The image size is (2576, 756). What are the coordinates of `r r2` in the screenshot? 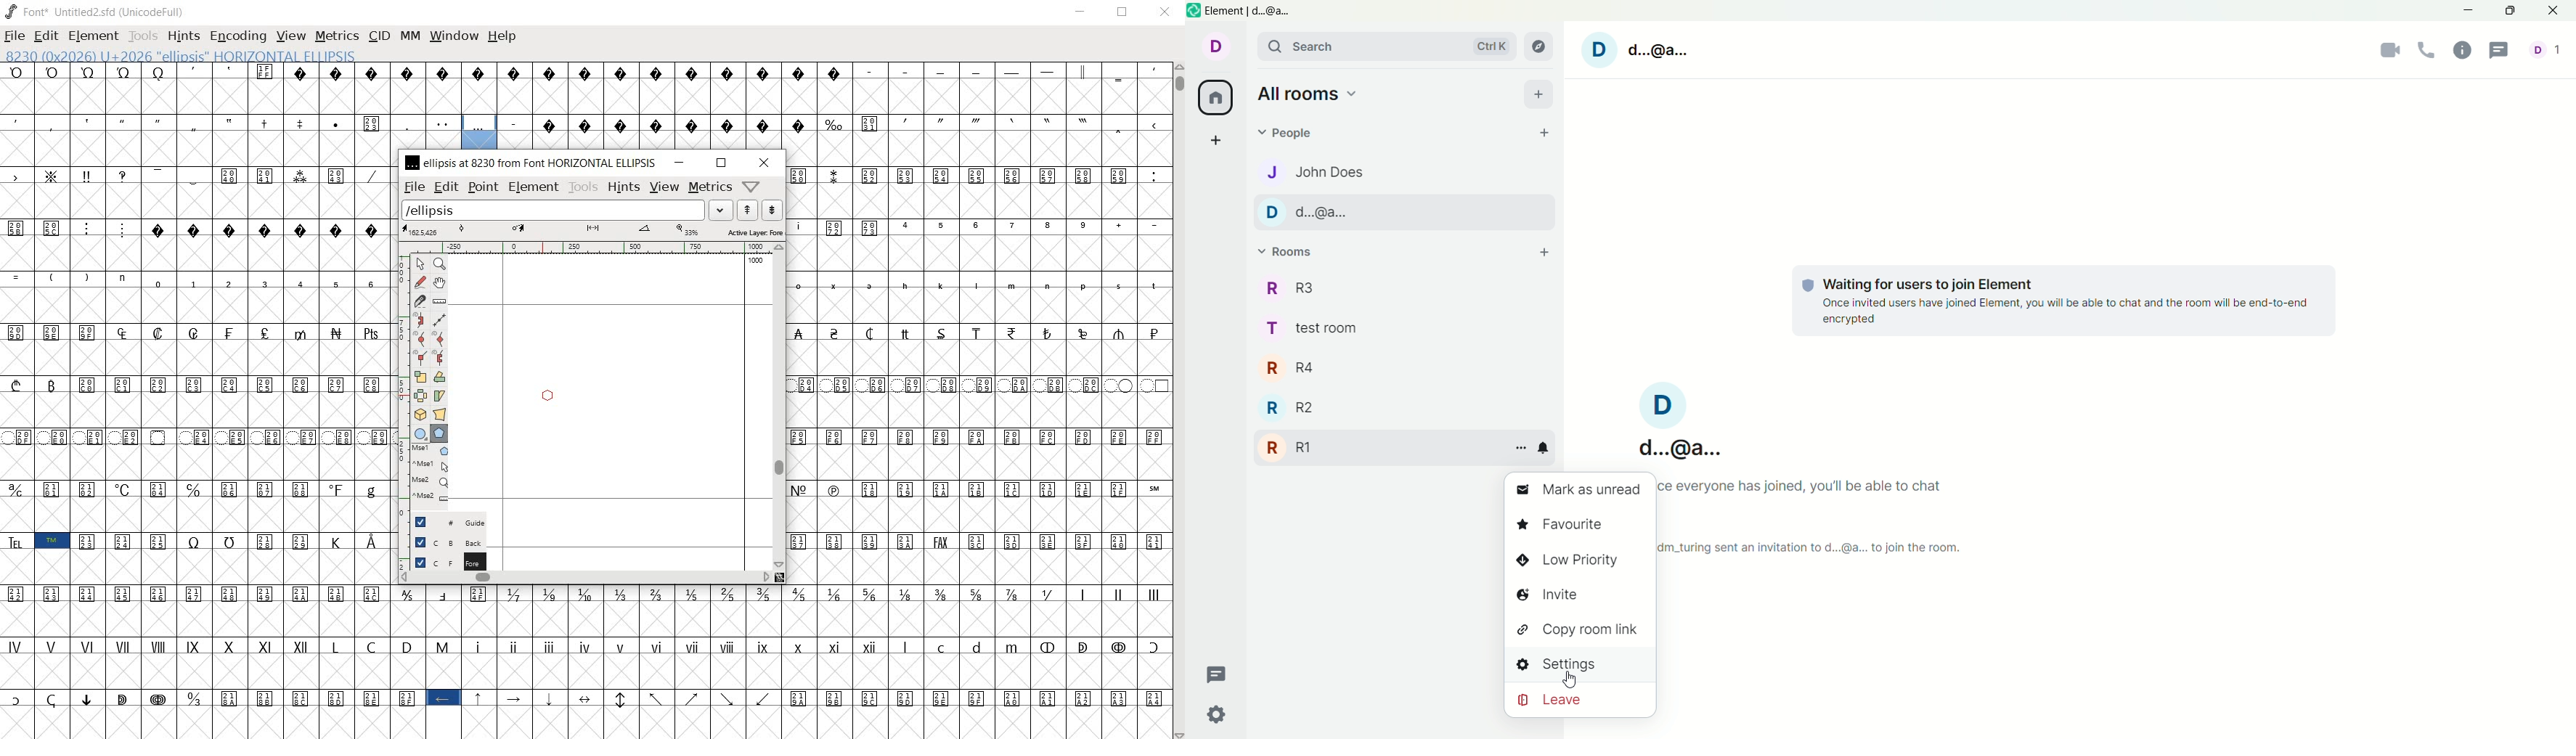 It's located at (1294, 407).